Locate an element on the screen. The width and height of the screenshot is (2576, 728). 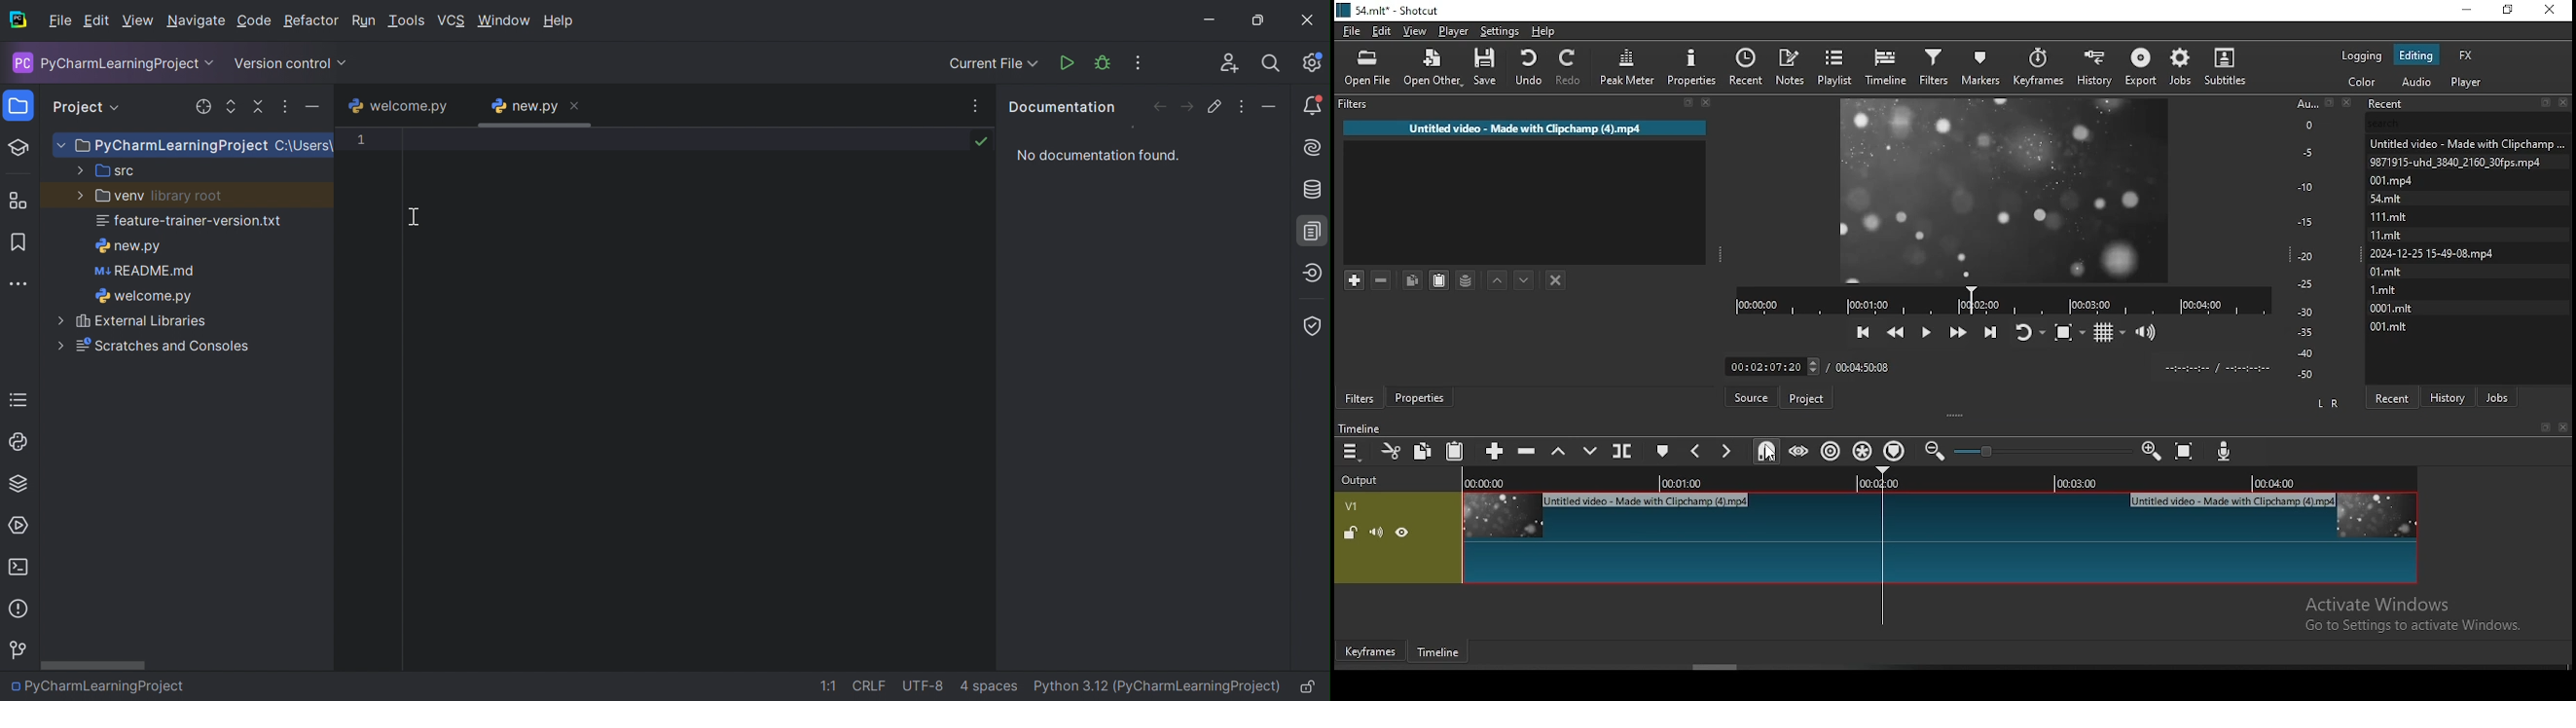
README.md is located at coordinates (145, 273).